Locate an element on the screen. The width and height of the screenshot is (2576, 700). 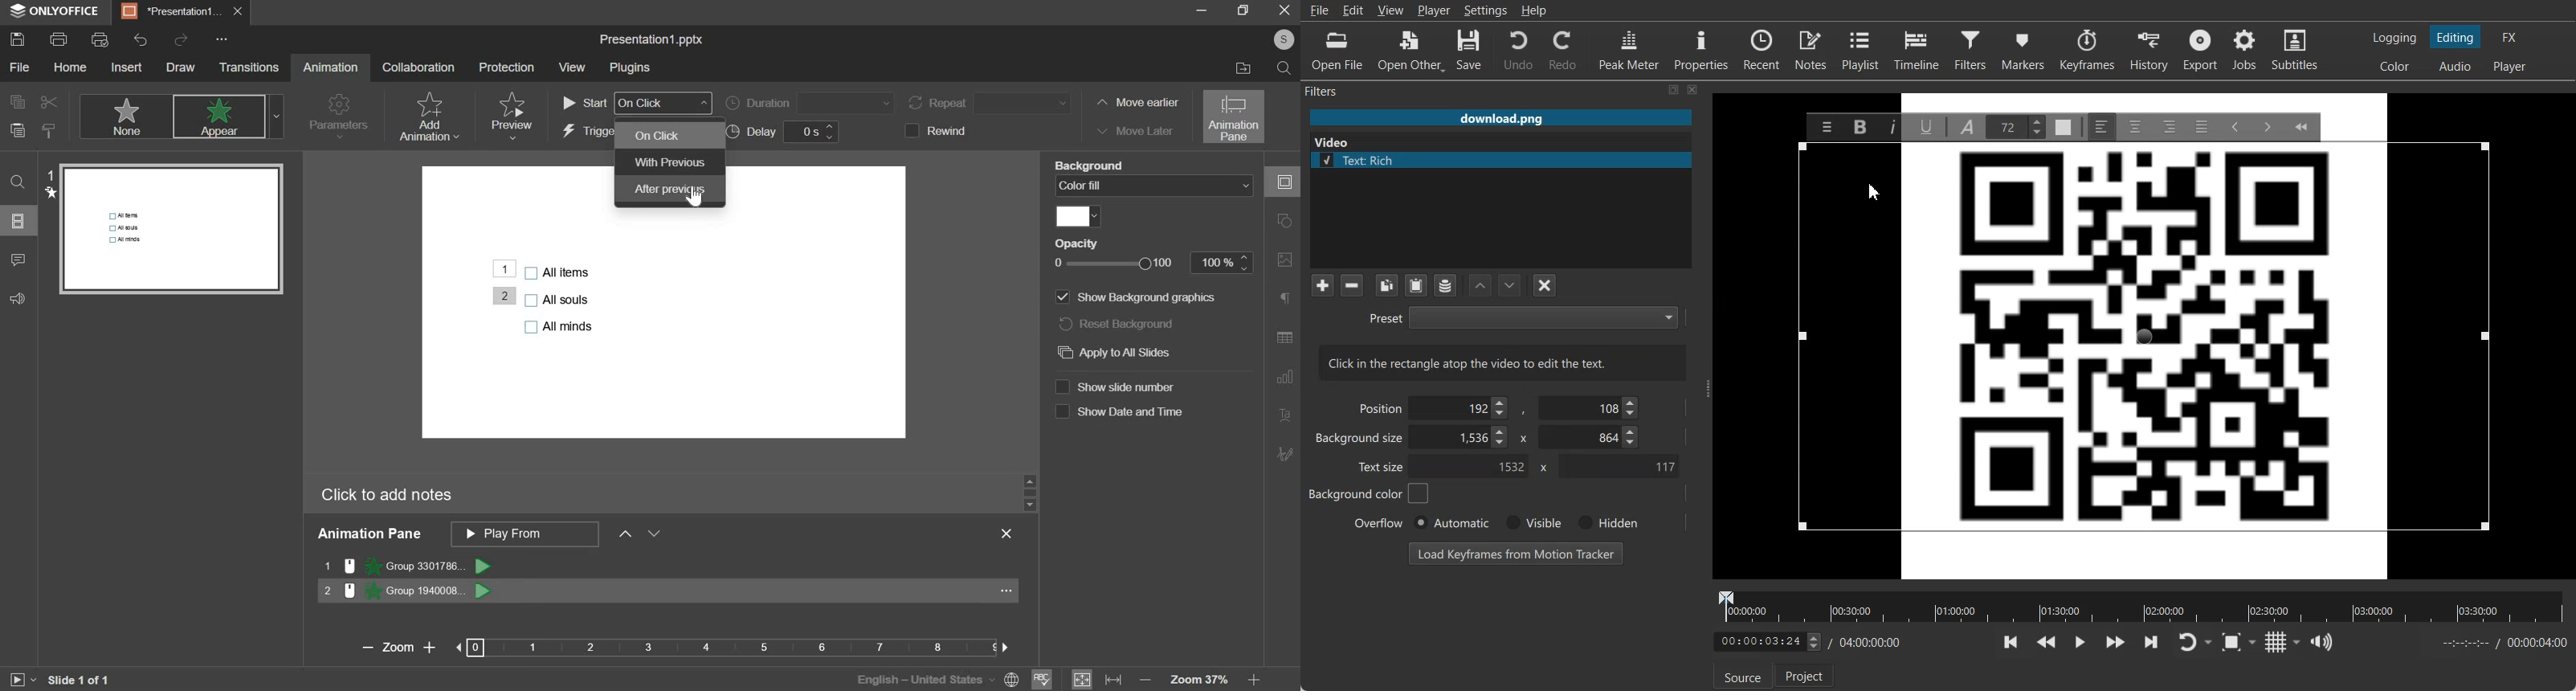
Keyframes is located at coordinates (2087, 49).